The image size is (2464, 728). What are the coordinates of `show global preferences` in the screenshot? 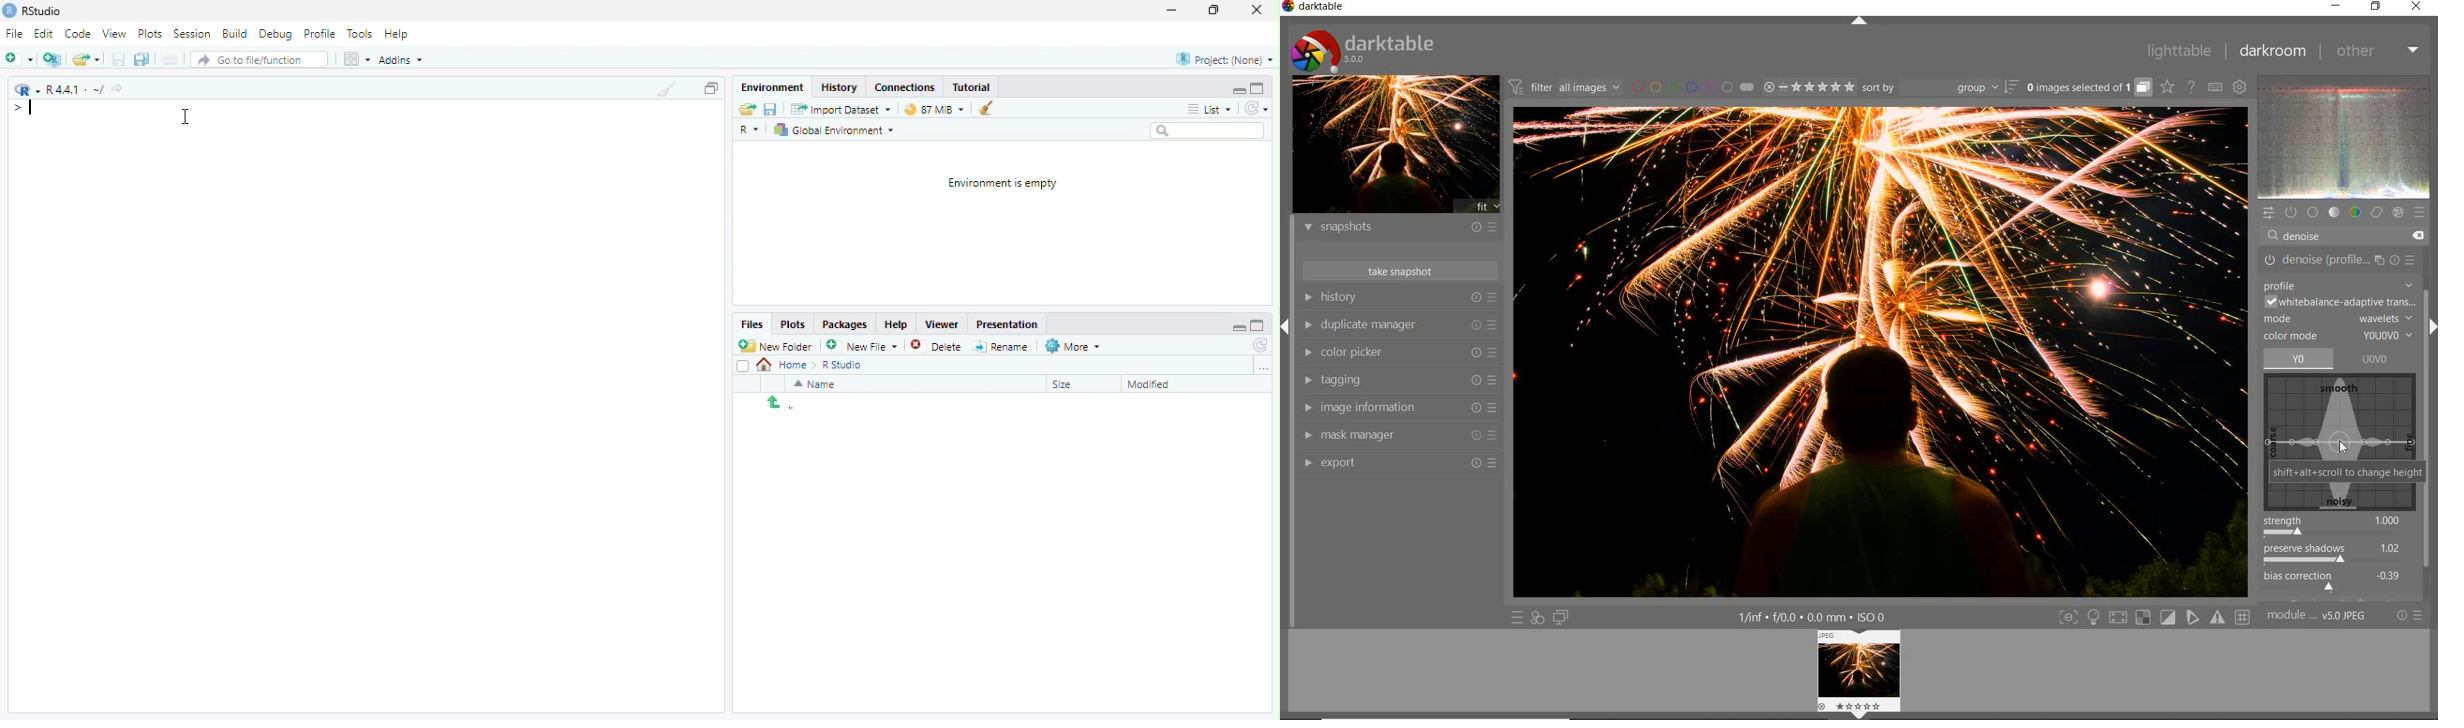 It's located at (2239, 87).